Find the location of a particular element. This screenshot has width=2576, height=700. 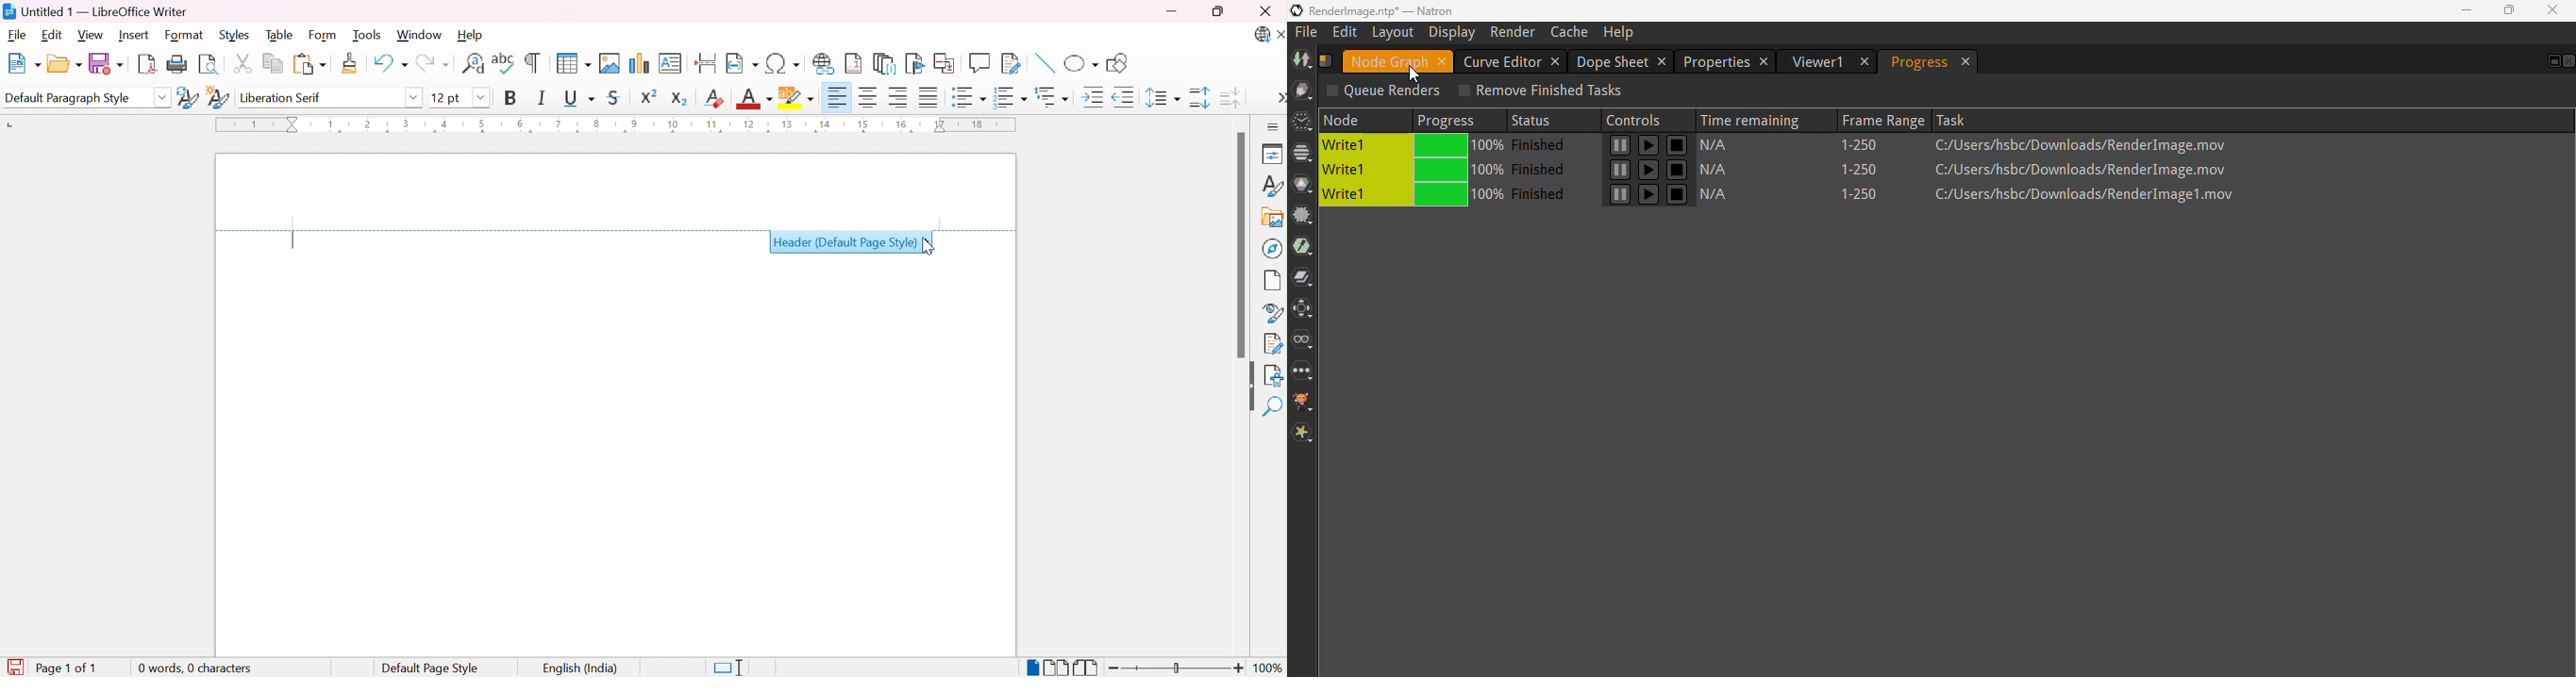

play is located at coordinates (1618, 194).